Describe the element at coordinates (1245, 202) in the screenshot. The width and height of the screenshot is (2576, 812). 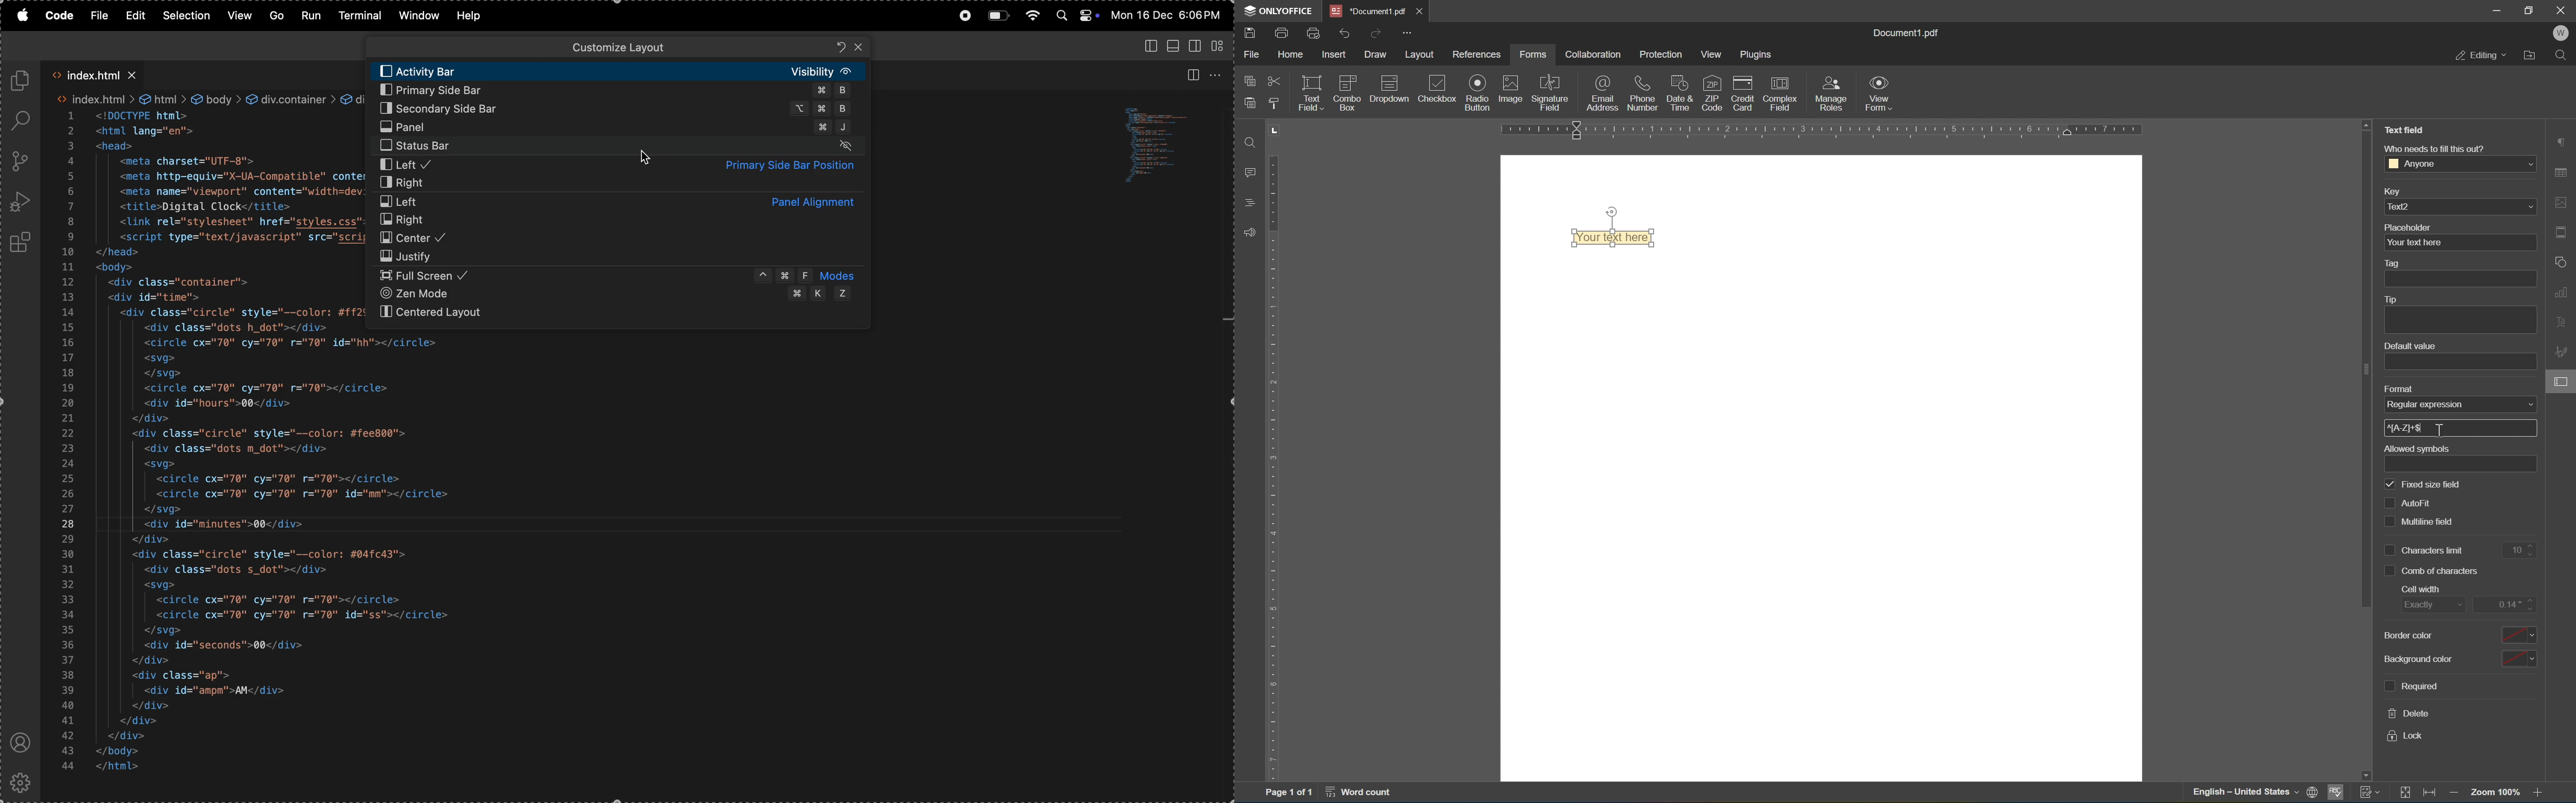
I see `headings` at that location.